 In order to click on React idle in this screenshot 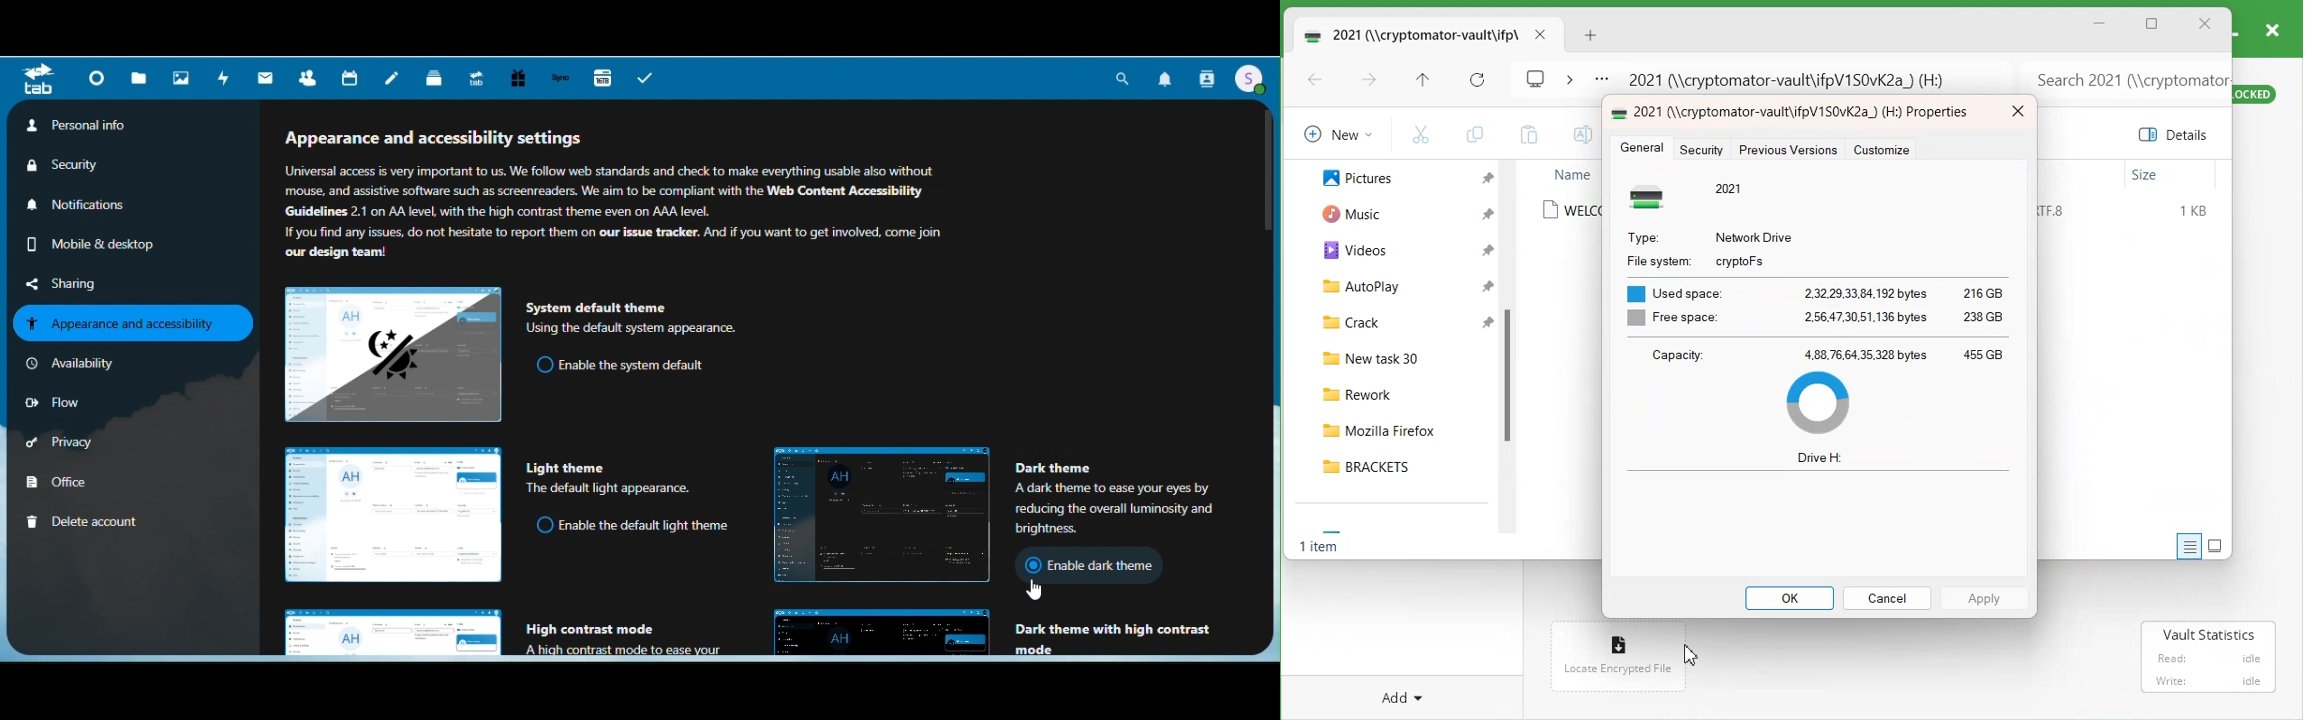, I will do `click(2207, 656)`.